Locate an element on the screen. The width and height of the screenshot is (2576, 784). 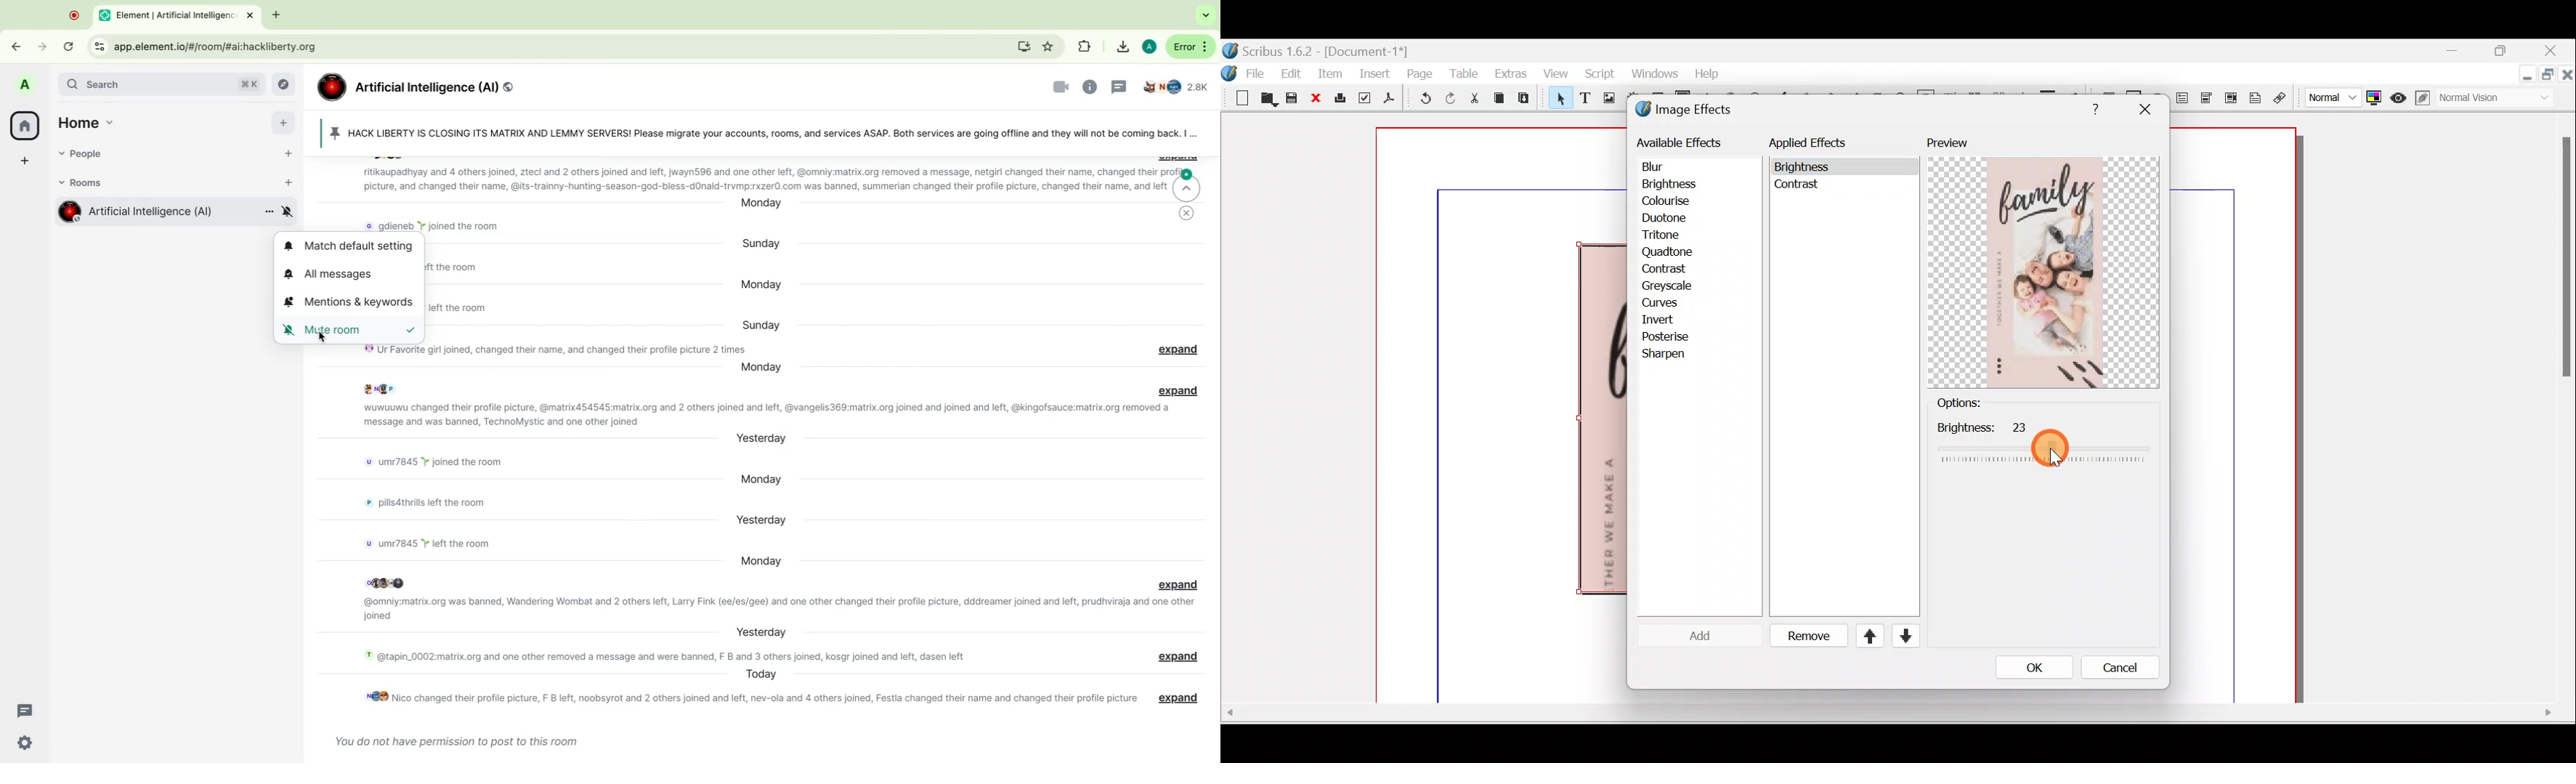
profile pictures is located at coordinates (387, 581).